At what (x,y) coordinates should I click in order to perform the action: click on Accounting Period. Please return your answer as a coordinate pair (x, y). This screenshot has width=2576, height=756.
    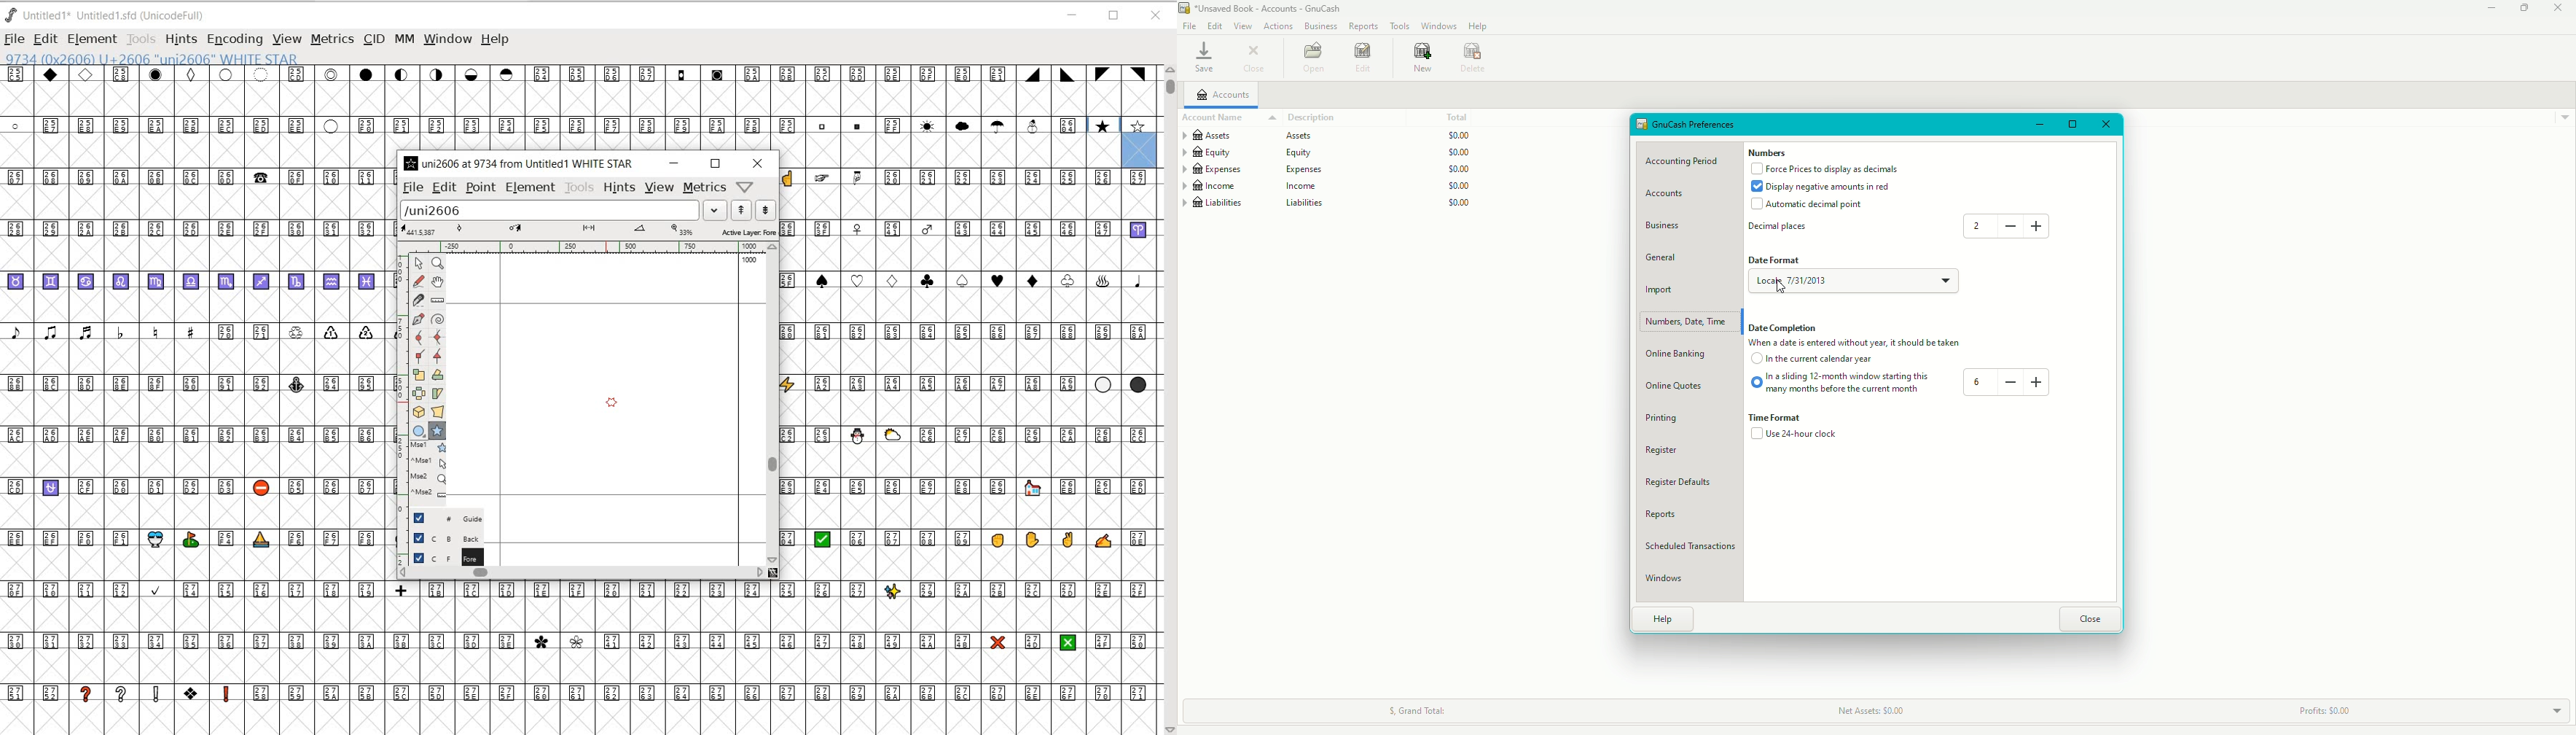
    Looking at the image, I should click on (1688, 160).